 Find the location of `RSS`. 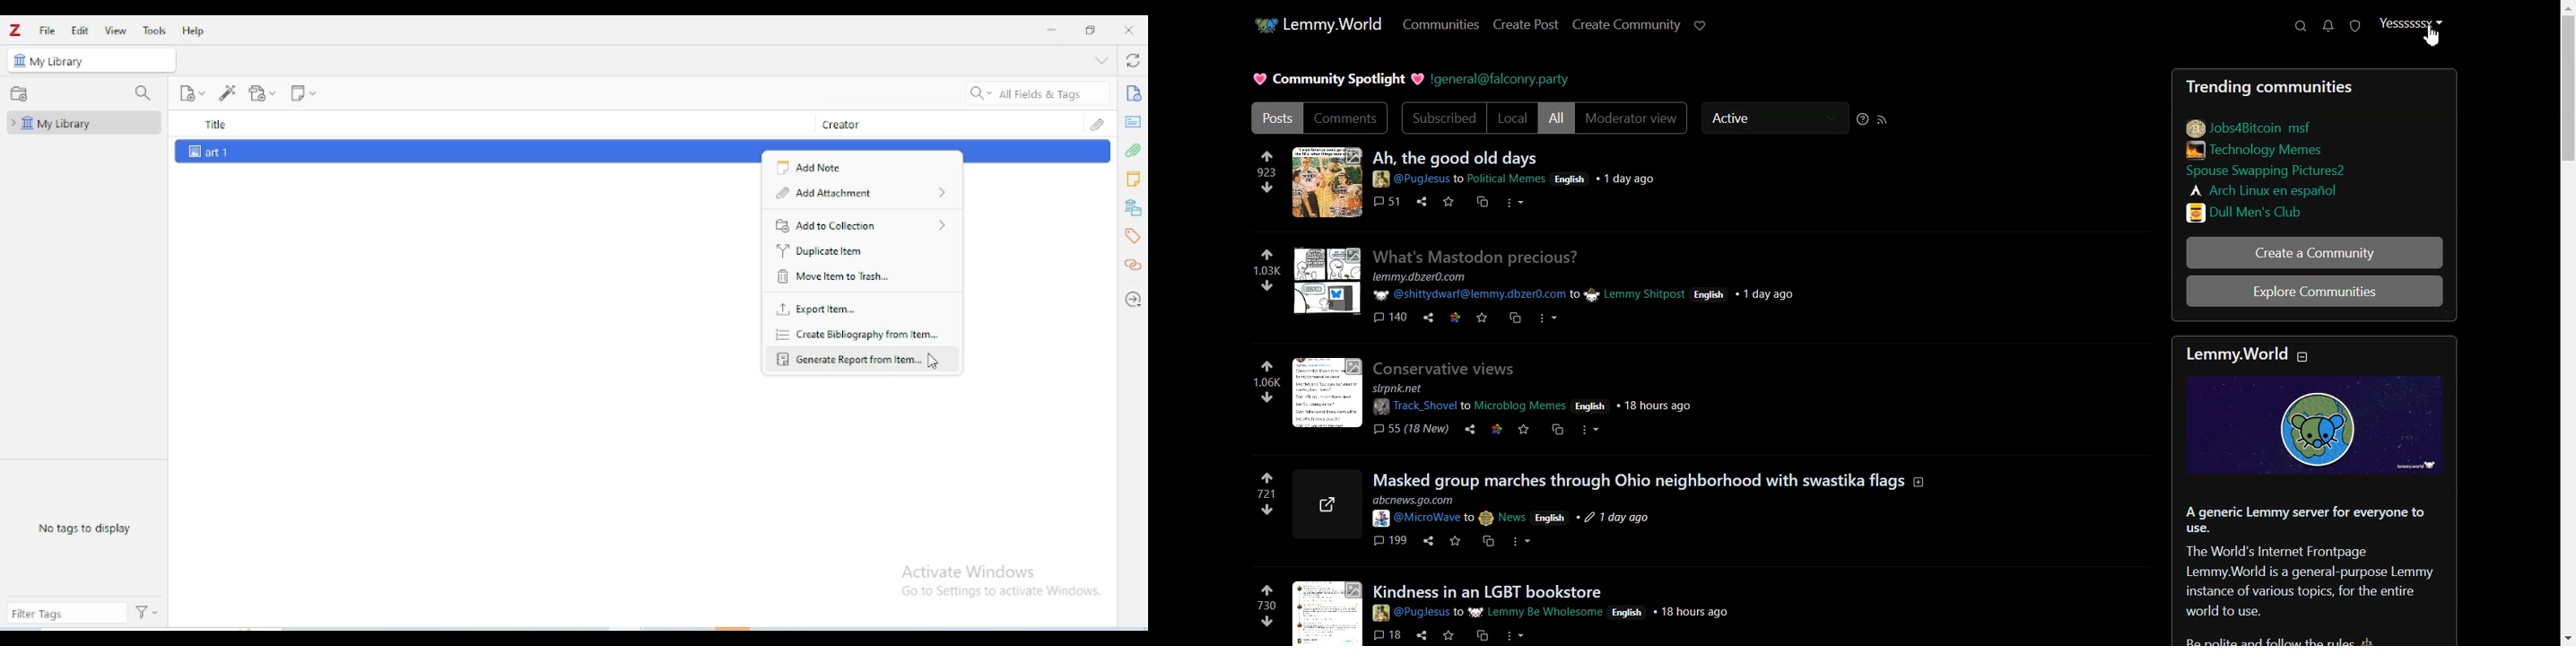

RSS is located at coordinates (1885, 120).